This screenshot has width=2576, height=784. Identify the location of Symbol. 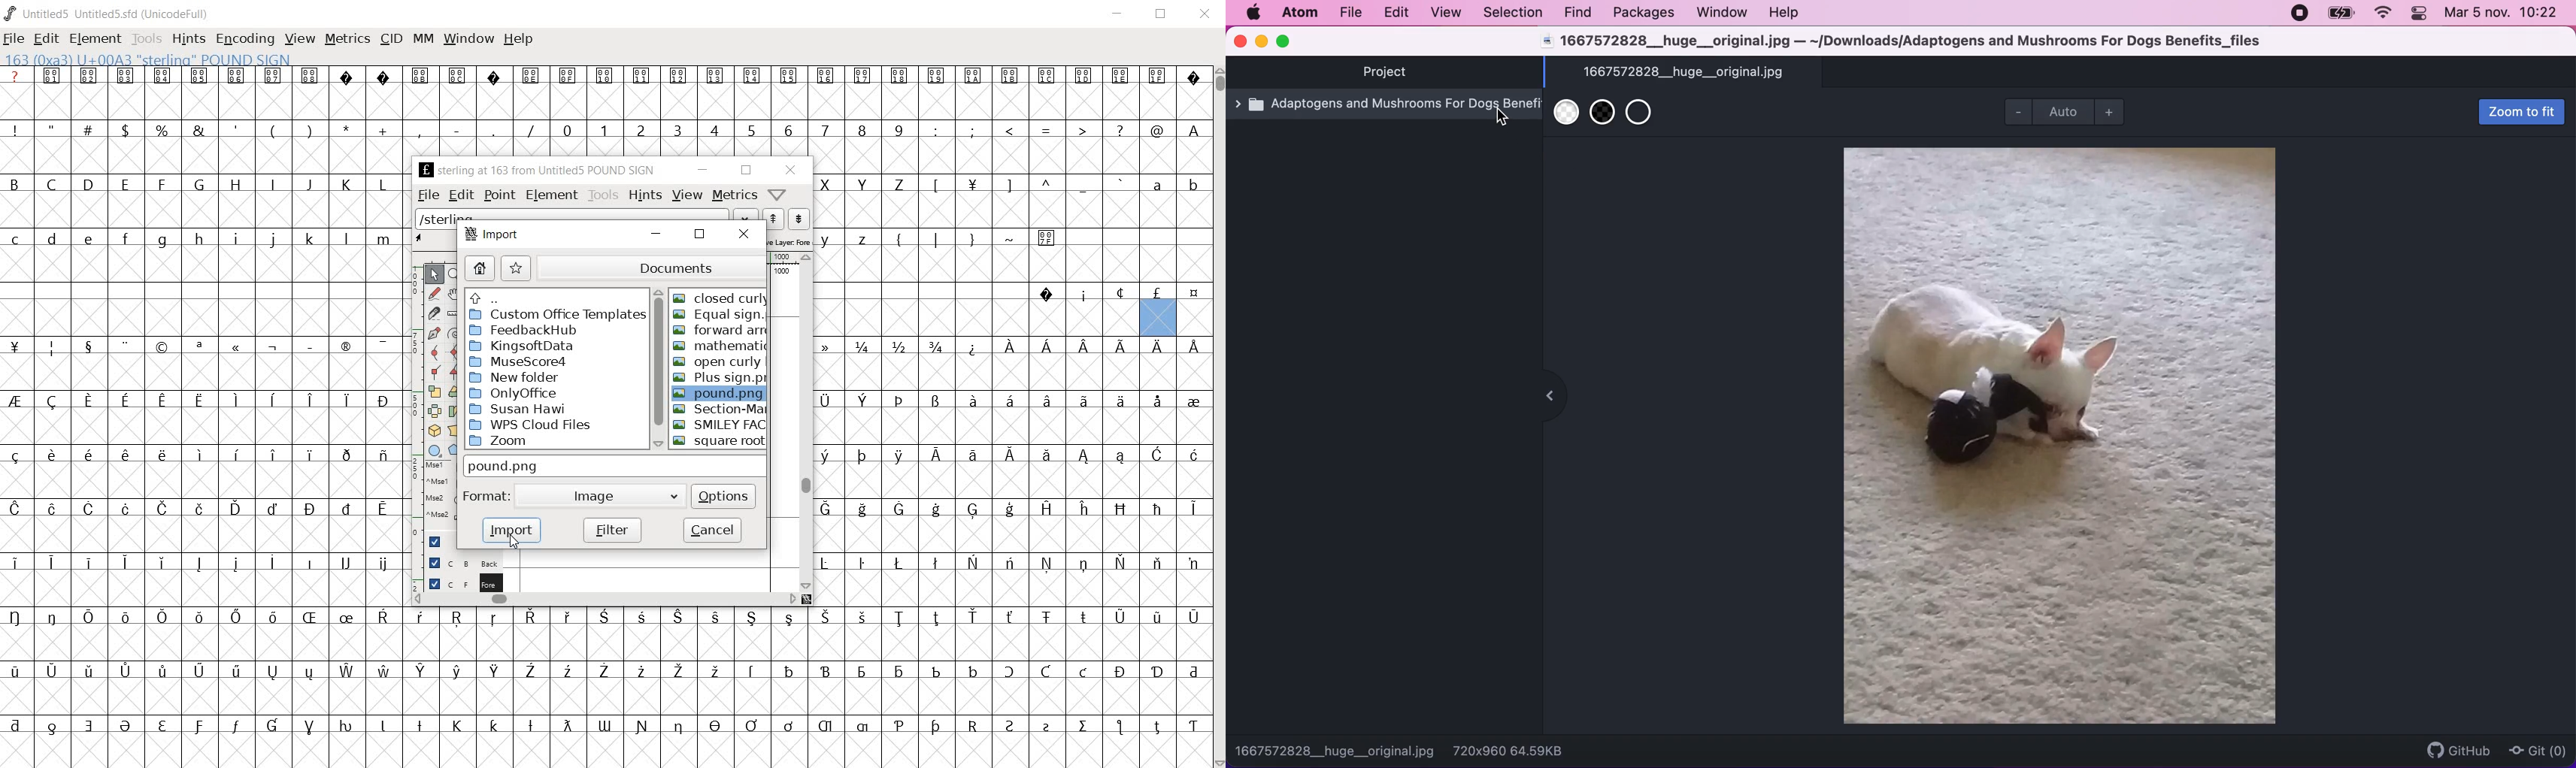
(347, 727).